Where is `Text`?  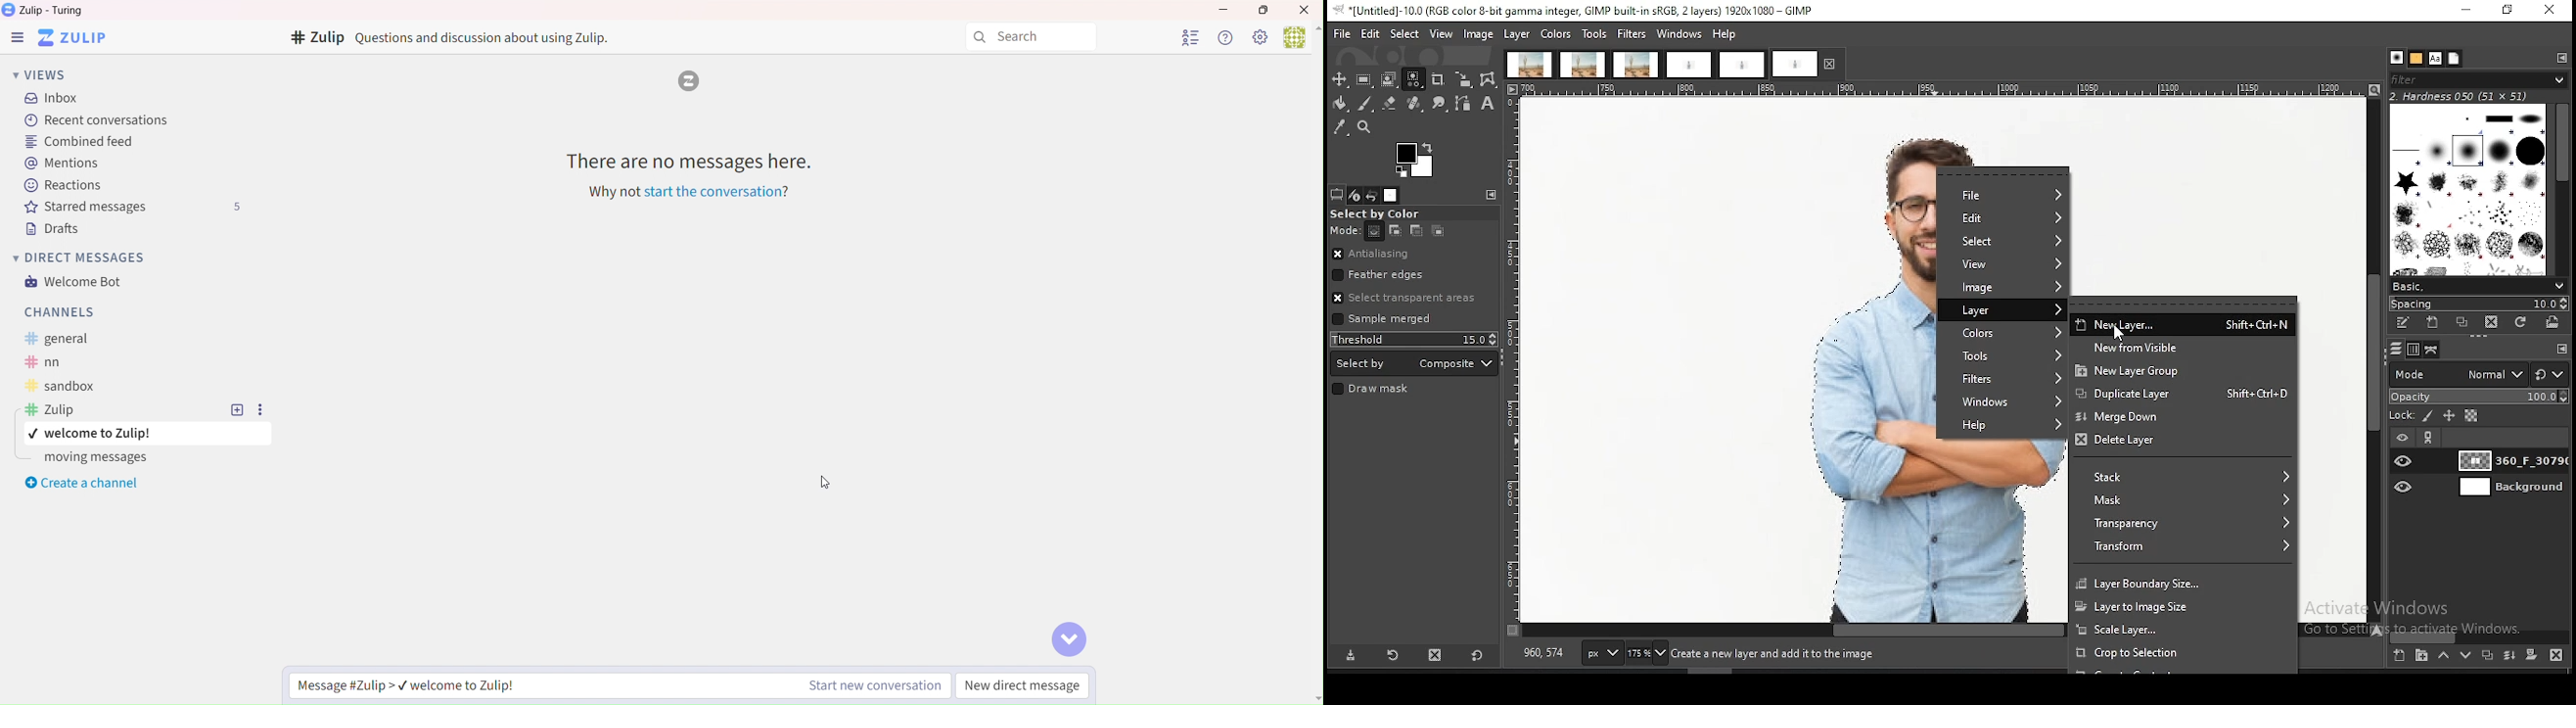
Text is located at coordinates (61, 410).